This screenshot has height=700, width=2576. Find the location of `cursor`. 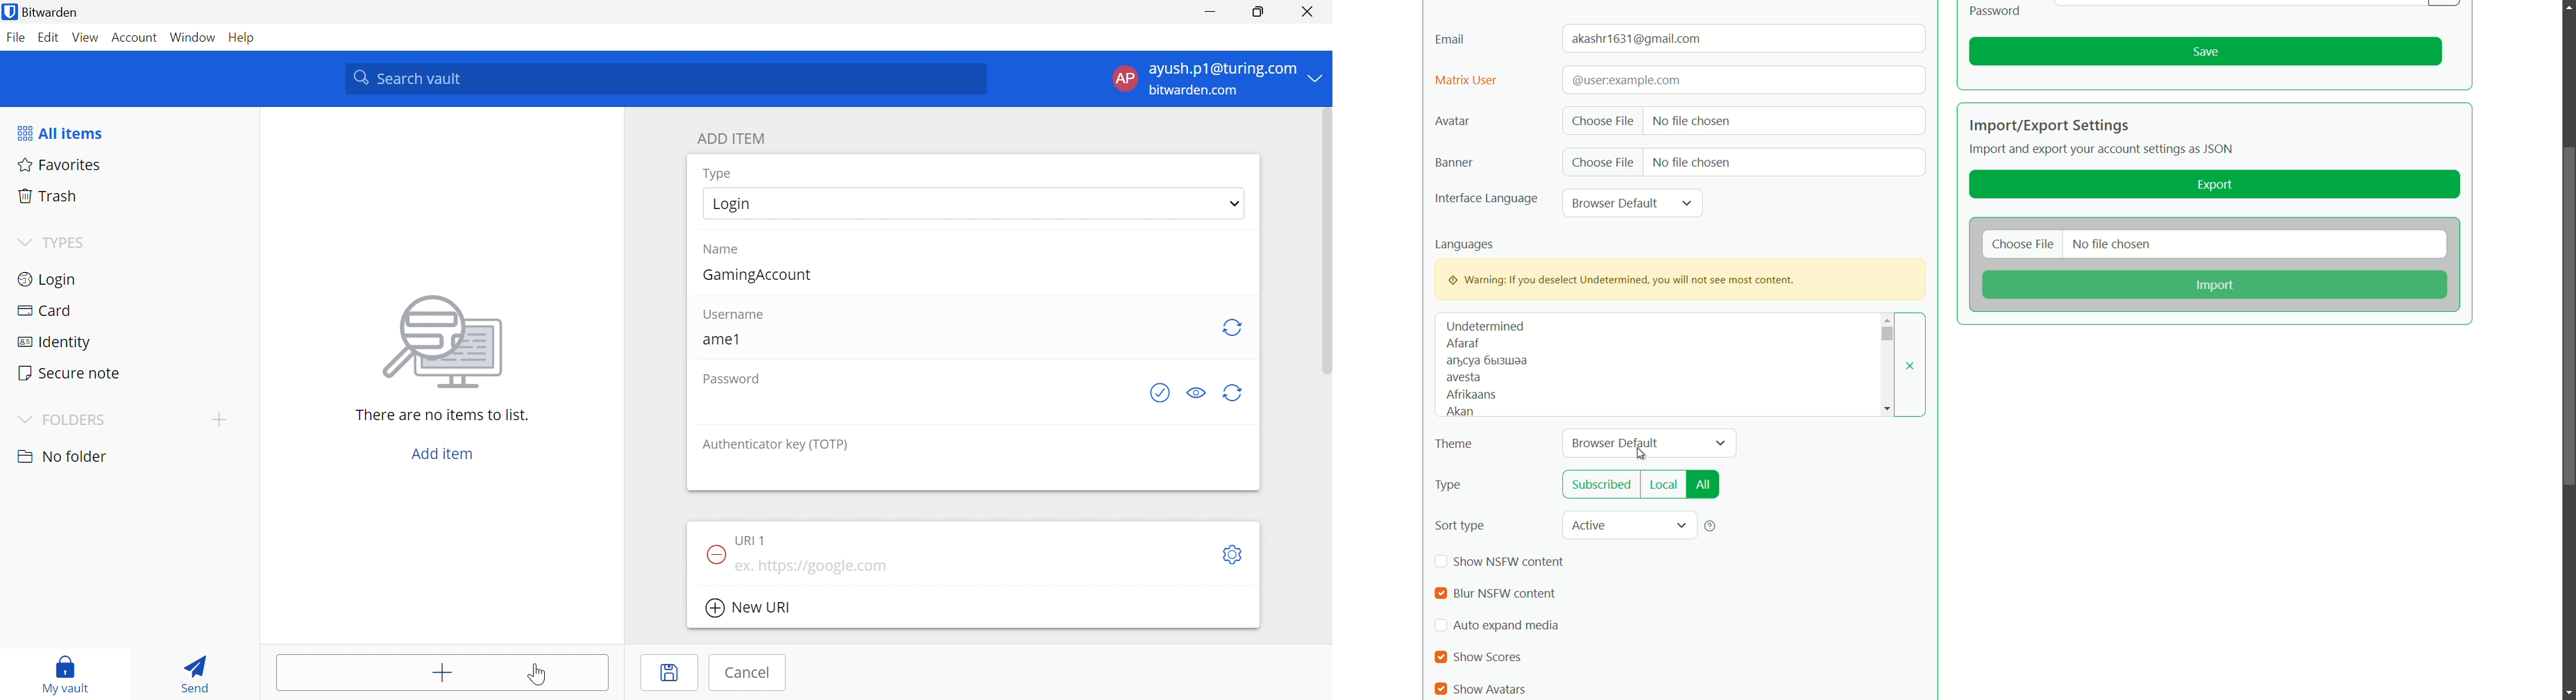

cursor is located at coordinates (1641, 455).